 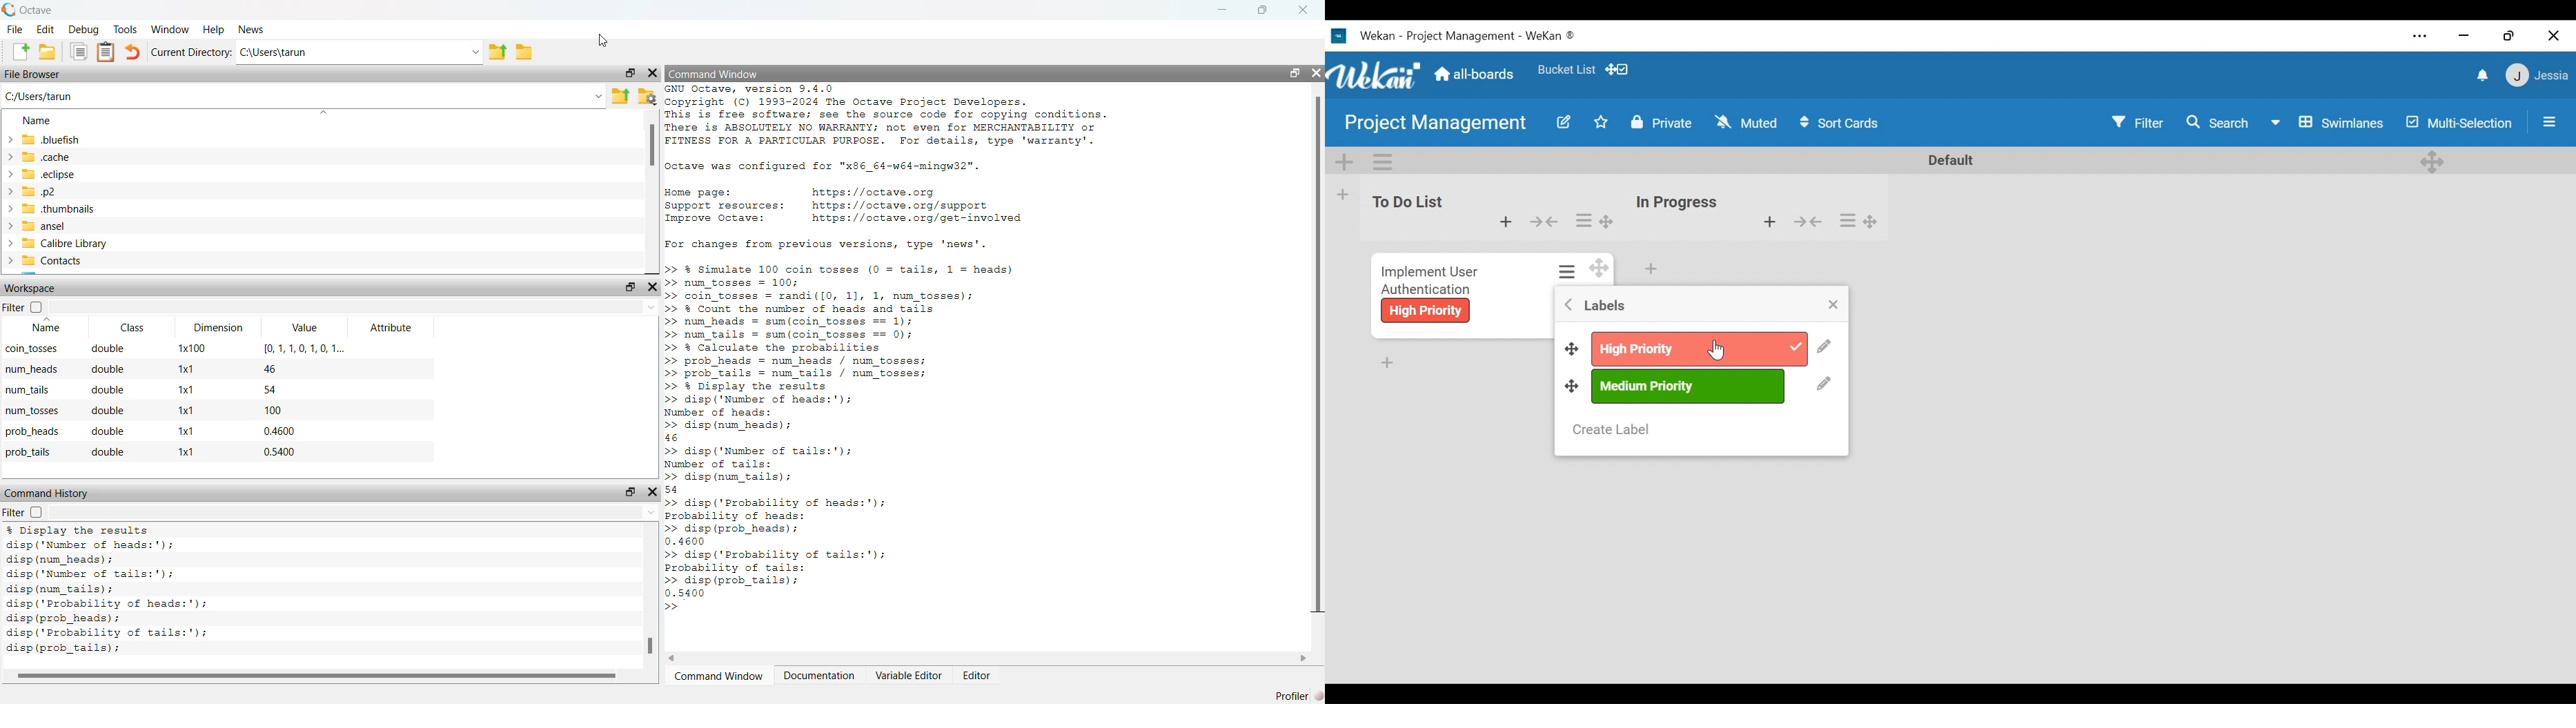 What do you see at coordinates (2432, 162) in the screenshot?
I see `desktop drag handles` at bounding box center [2432, 162].